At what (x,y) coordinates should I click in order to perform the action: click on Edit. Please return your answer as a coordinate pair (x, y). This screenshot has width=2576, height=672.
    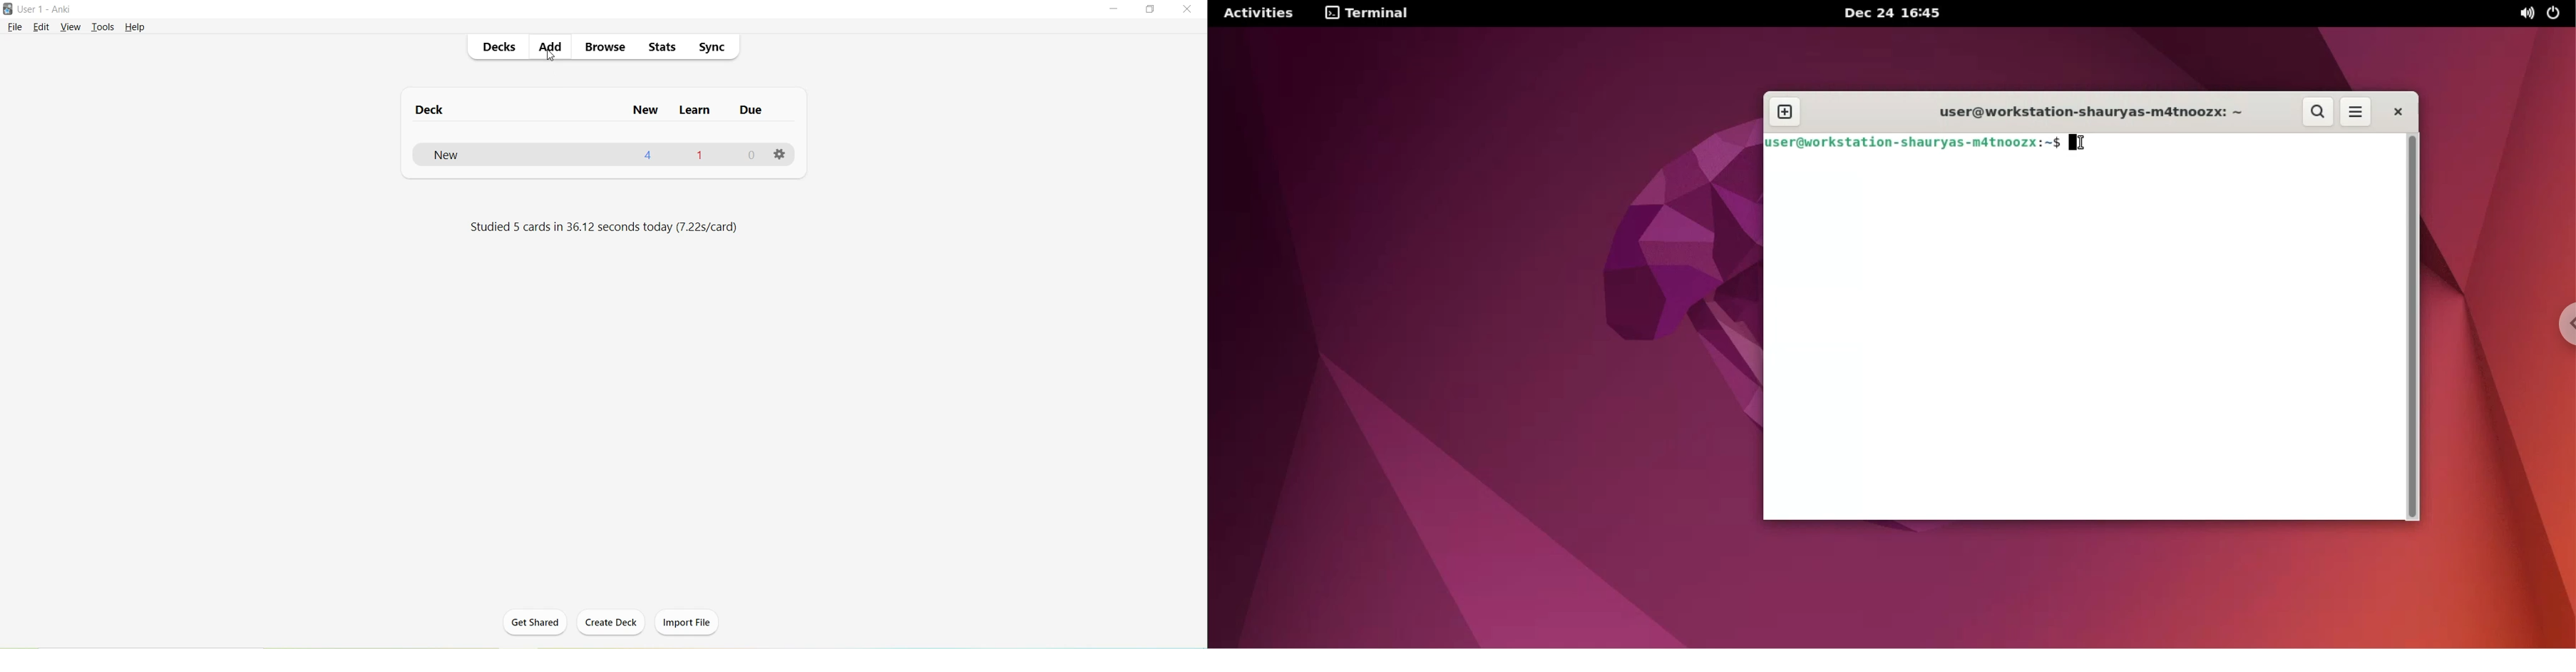
    Looking at the image, I should click on (45, 28).